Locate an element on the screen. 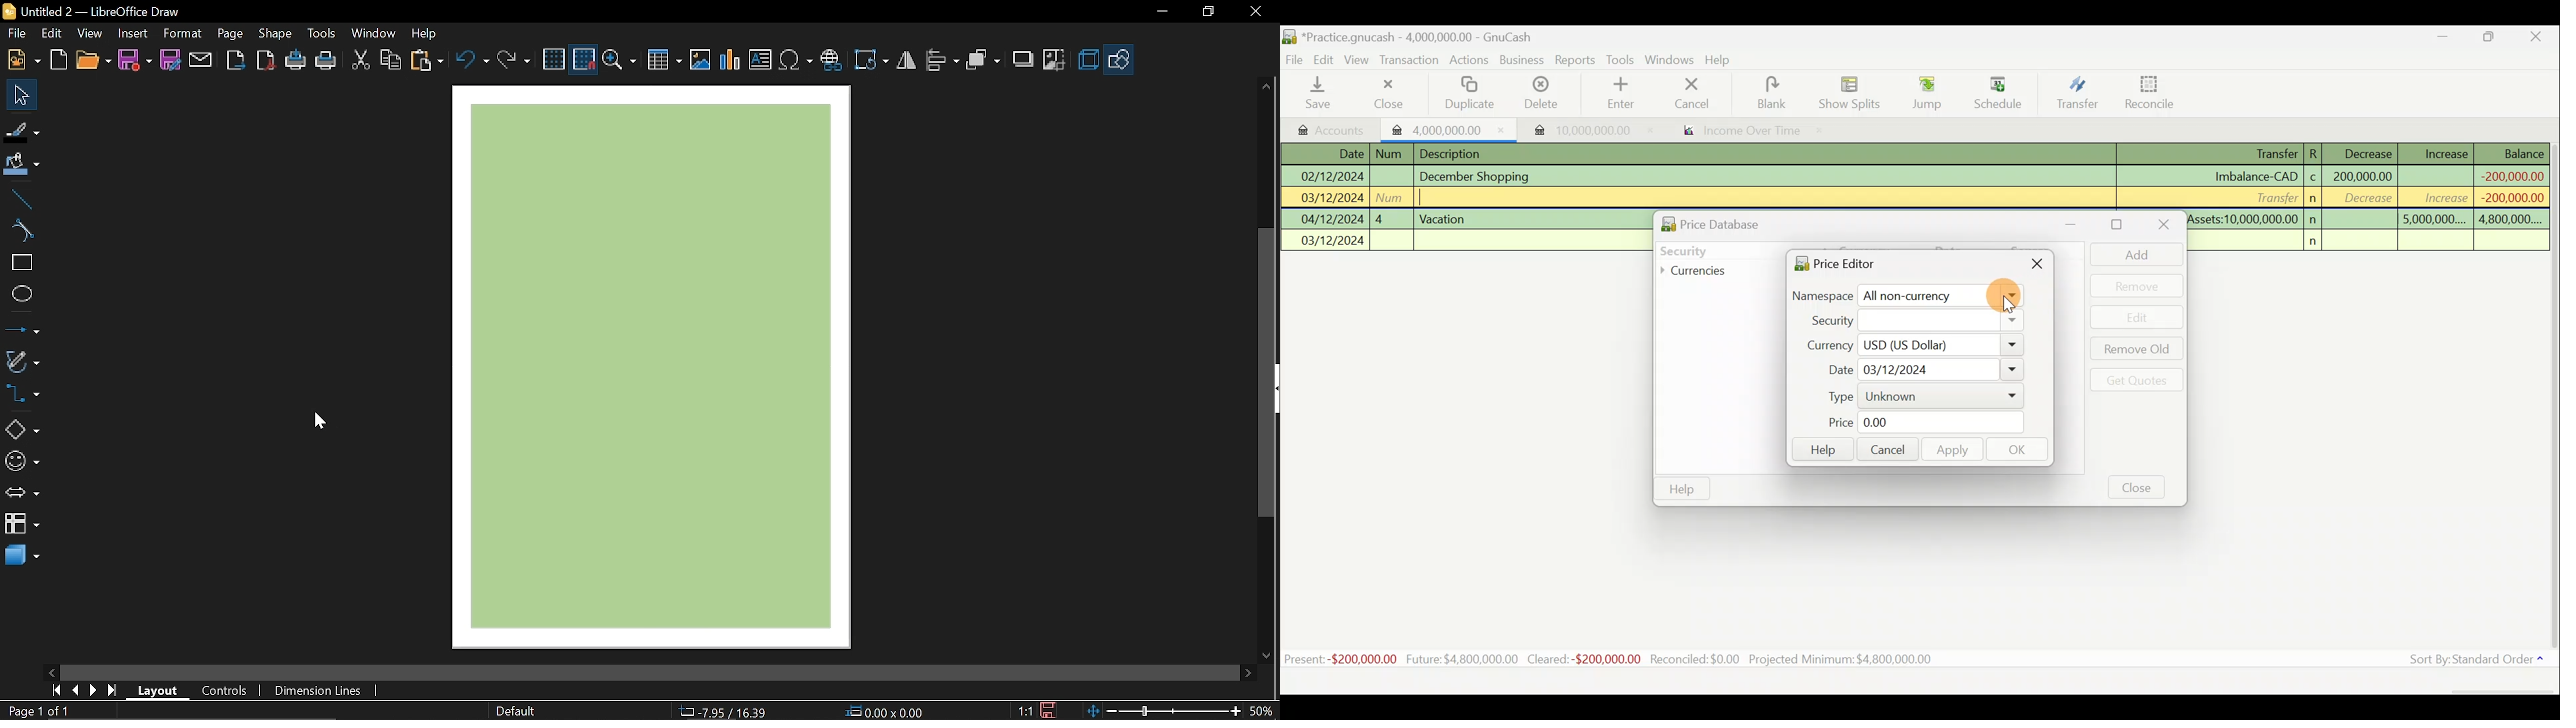 Image resolution: width=2576 pixels, height=728 pixels. arrange is located at coordinates (985, 61).